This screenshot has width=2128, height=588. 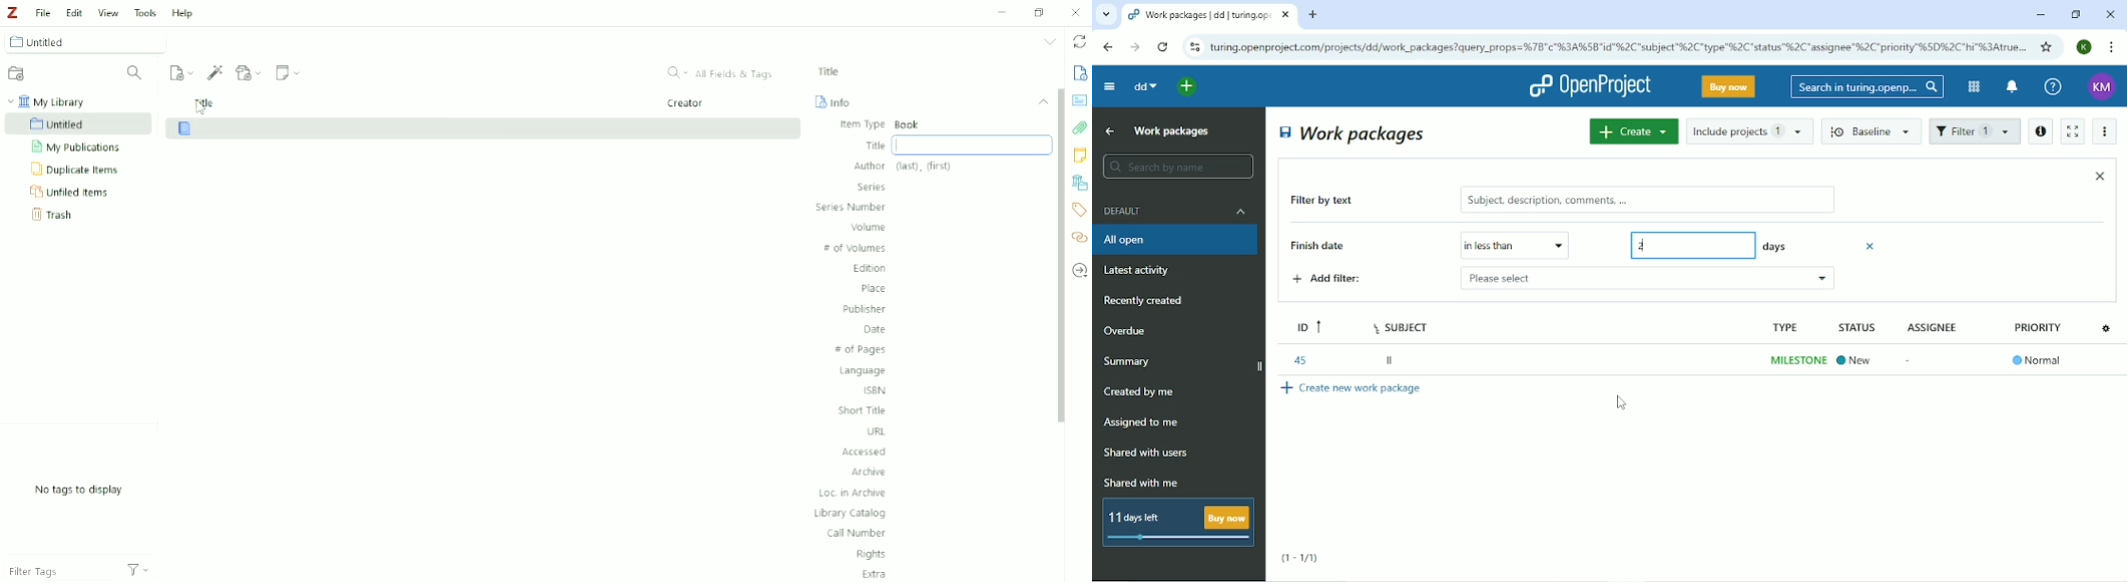 What do you see at coordinates (289, 73) in the screenshot?
I see `New Note` at bounding box center [289, 73].